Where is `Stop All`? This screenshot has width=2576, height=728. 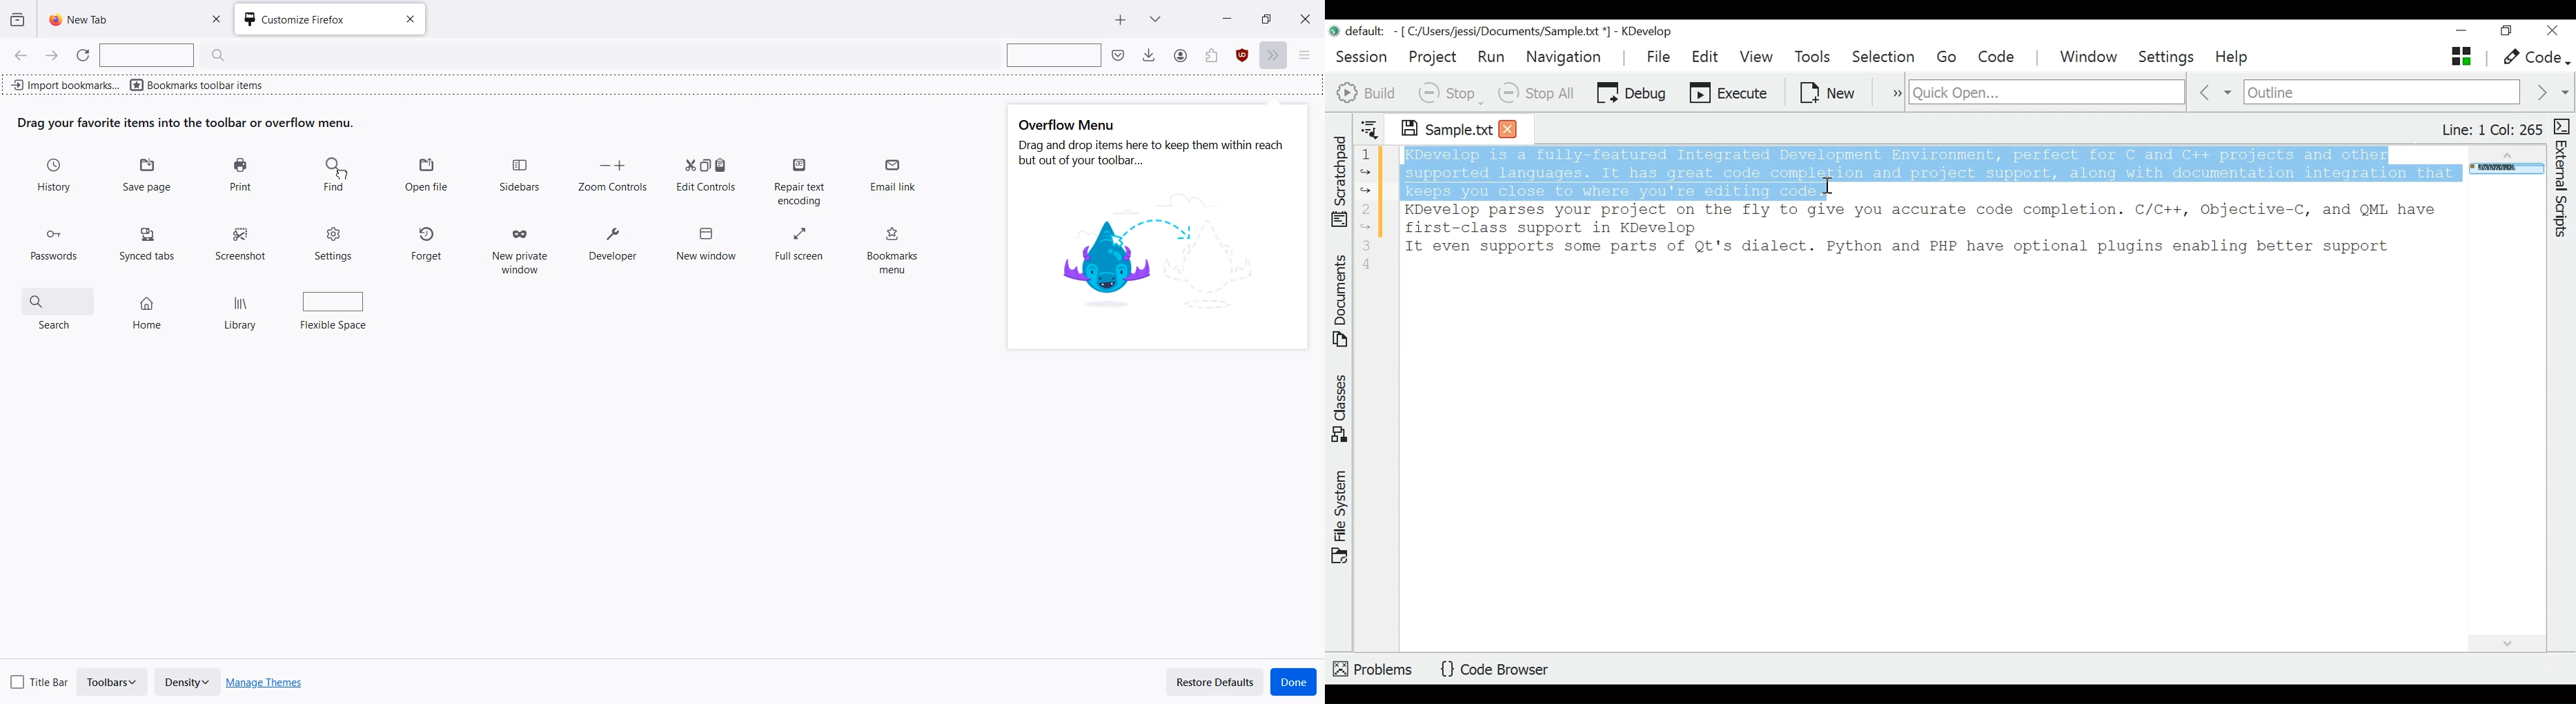 Stop All is located at coordinates (1538, 93).